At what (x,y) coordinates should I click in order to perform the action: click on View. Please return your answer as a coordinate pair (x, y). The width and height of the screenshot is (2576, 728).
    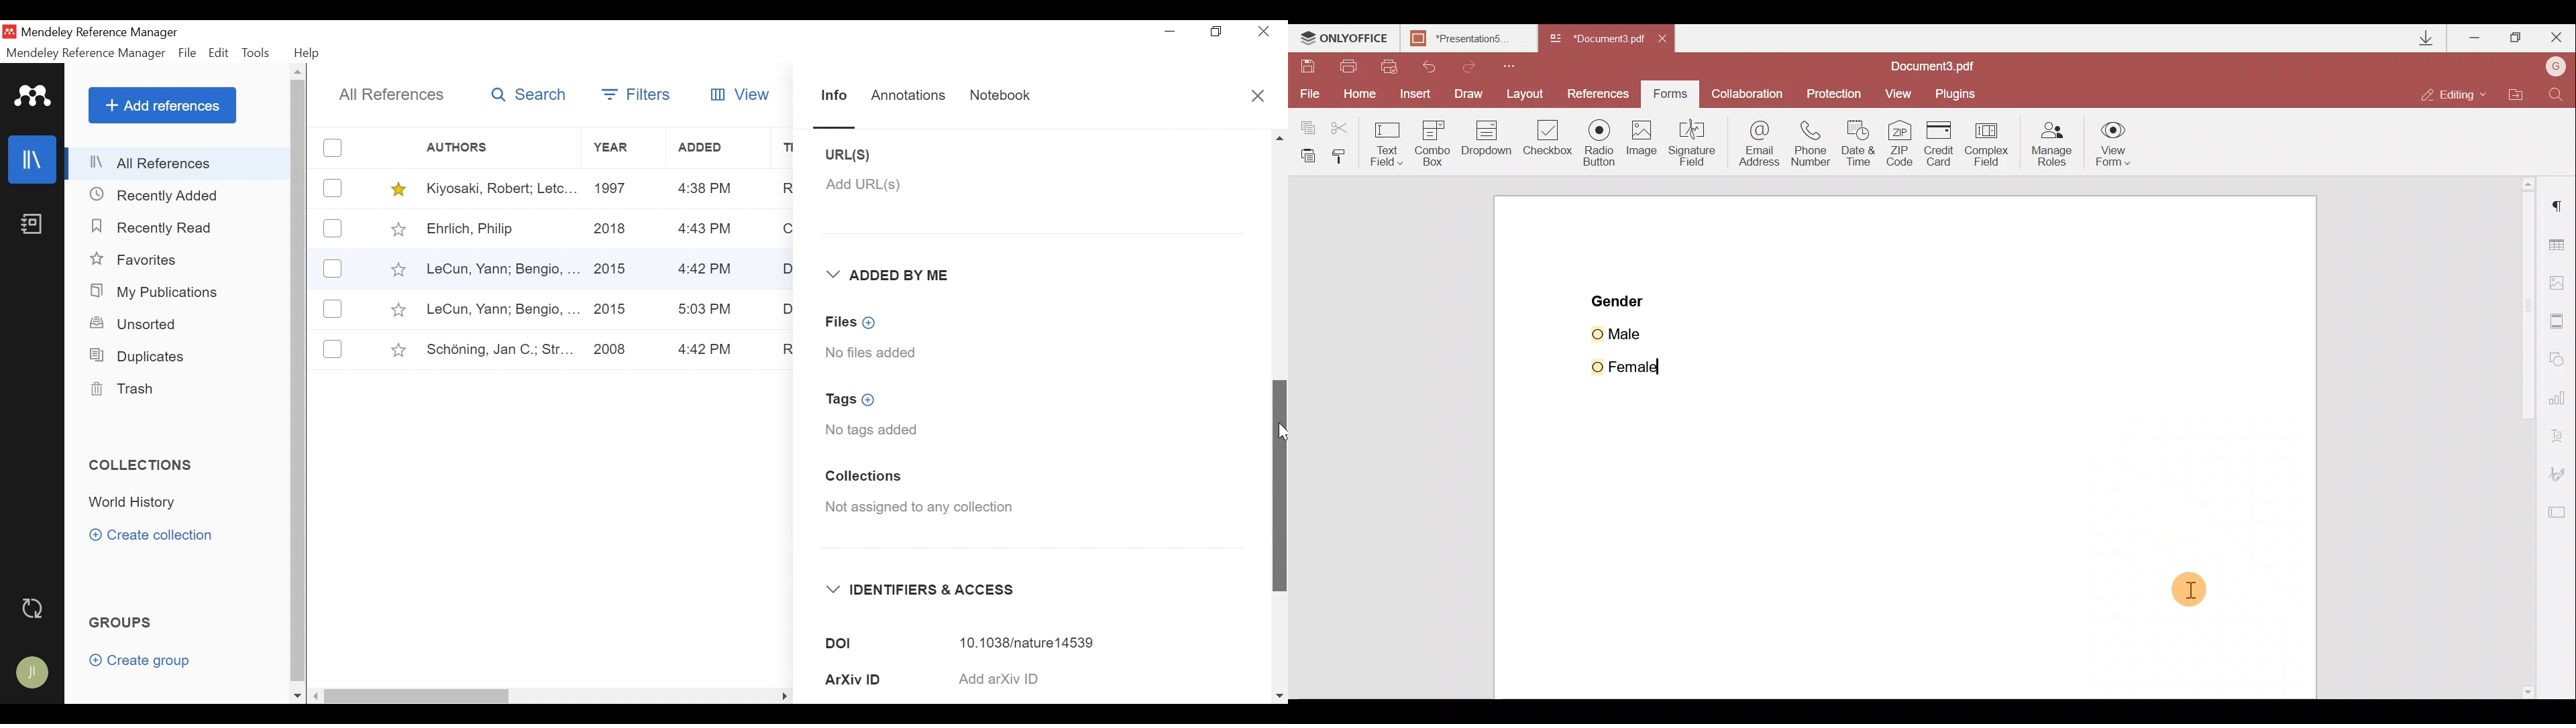
    Looking at the image, I should click on (1904, 92).